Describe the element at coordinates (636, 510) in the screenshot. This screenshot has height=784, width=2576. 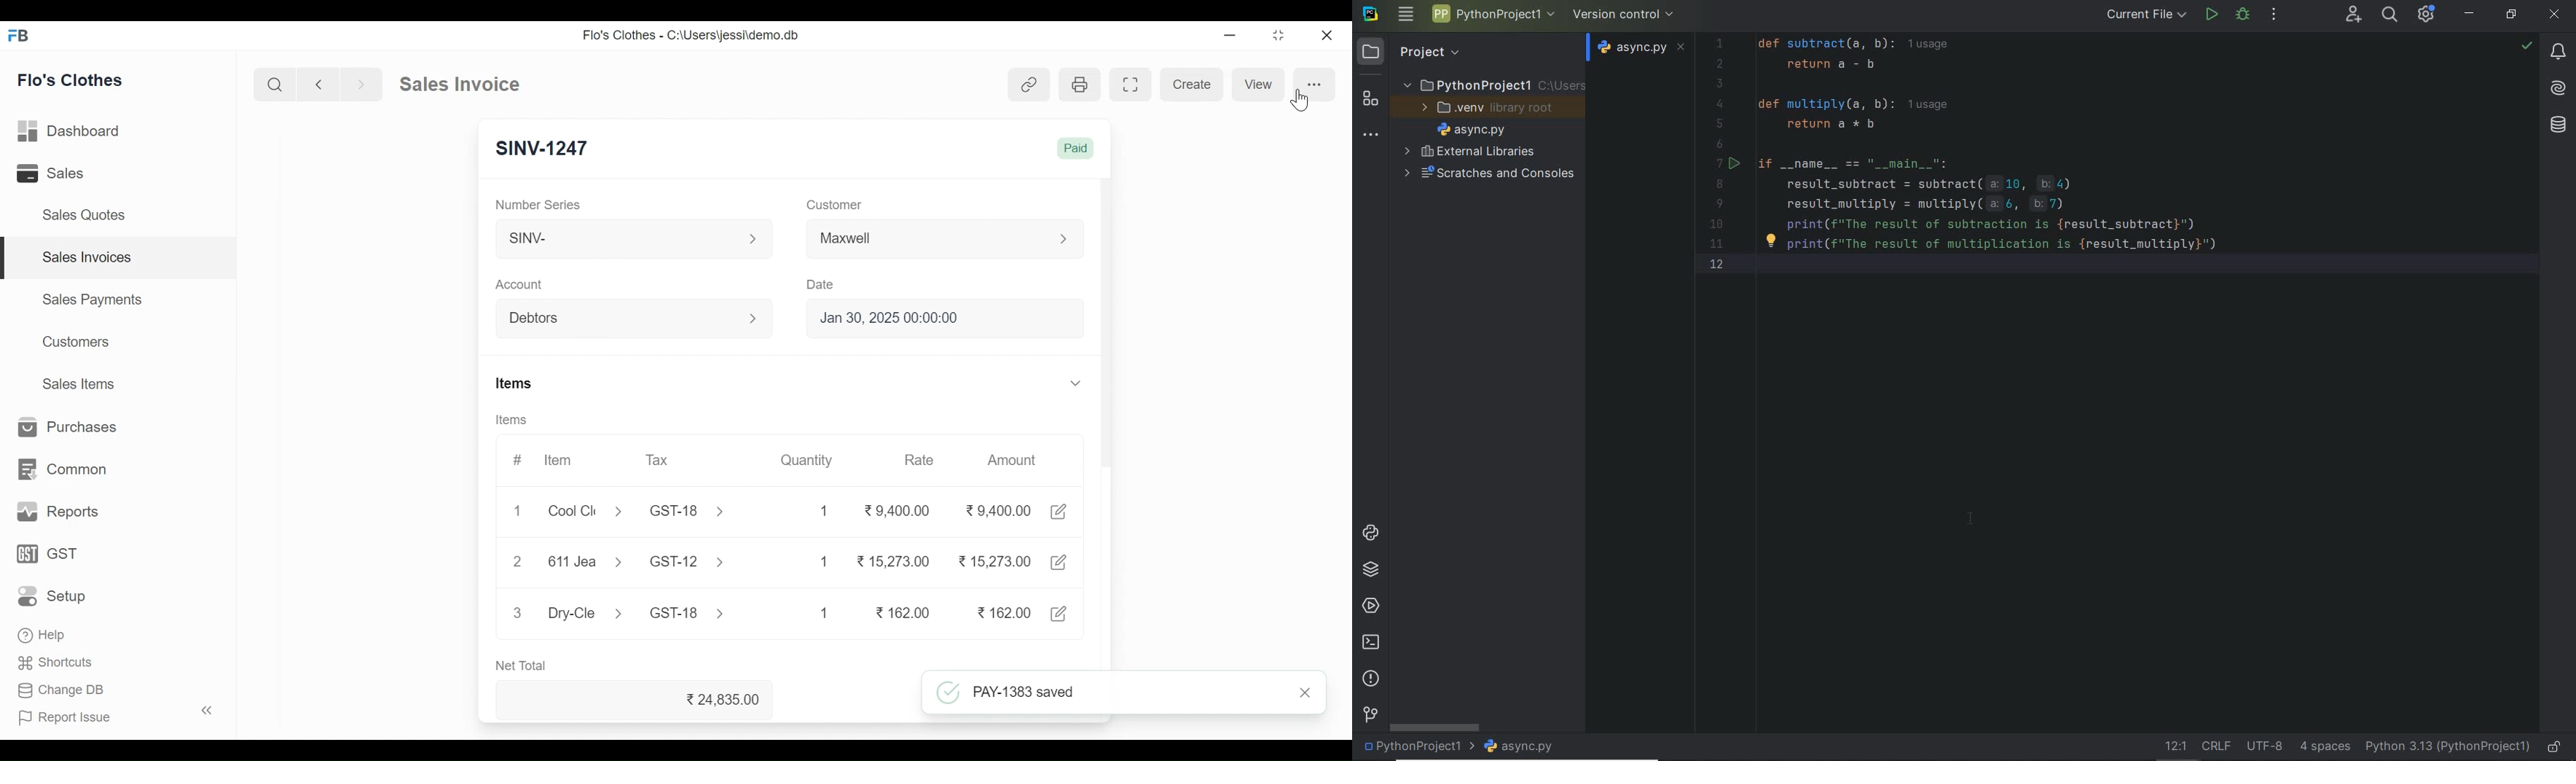
I see `Cool Cle > GST-18 >` at that location.